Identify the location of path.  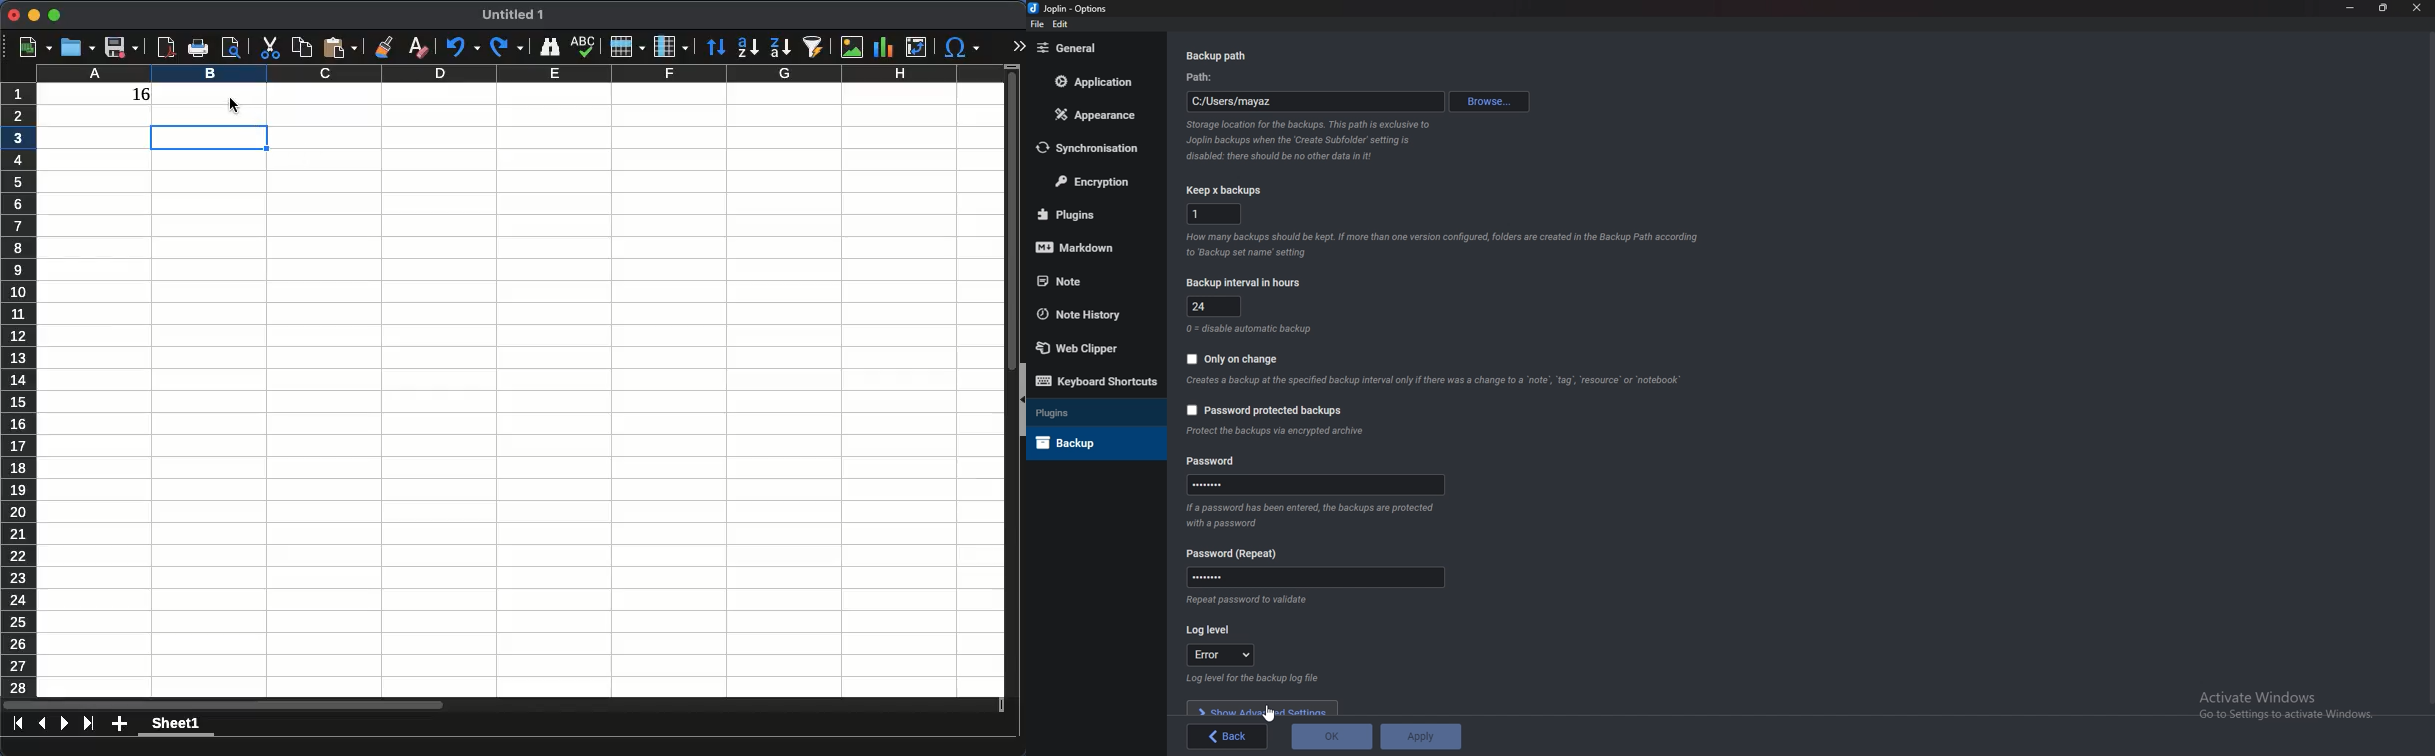
(1315, 102).